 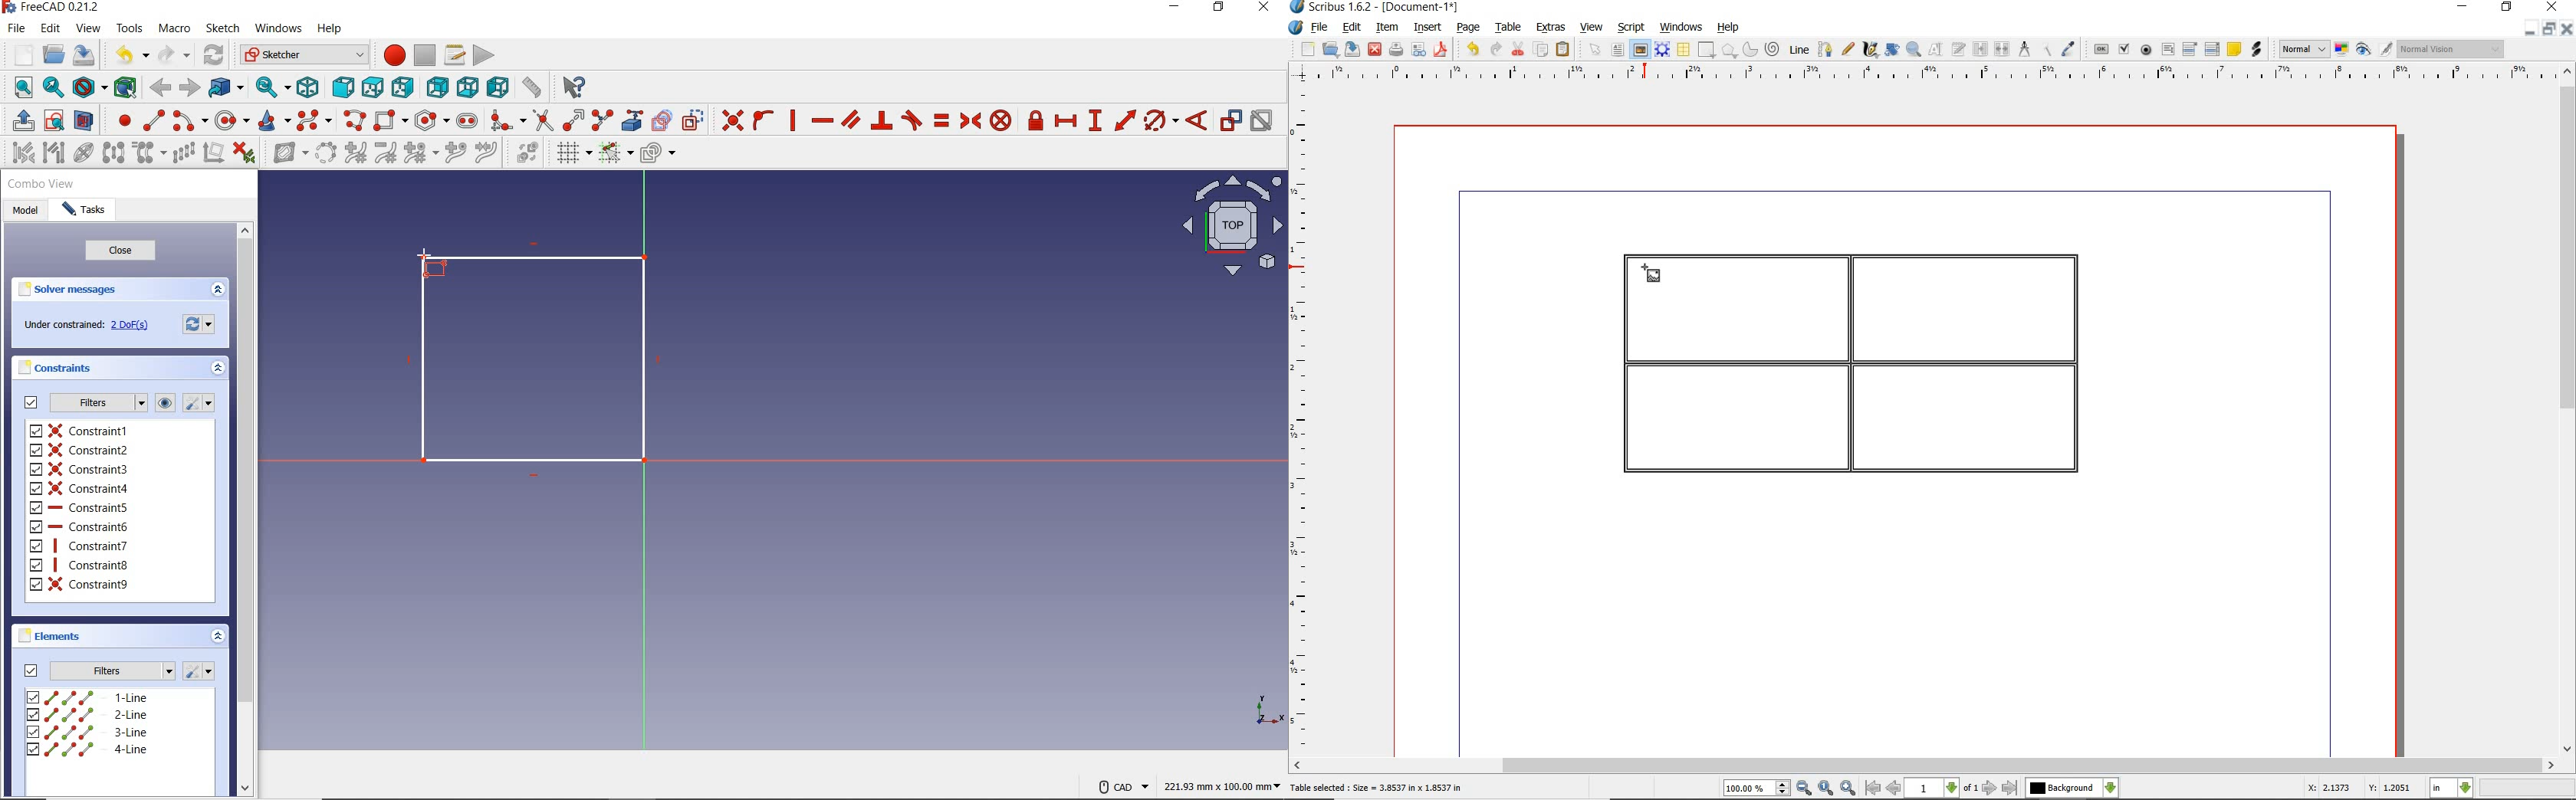 I want to click on left, so click(x=496, y=88).